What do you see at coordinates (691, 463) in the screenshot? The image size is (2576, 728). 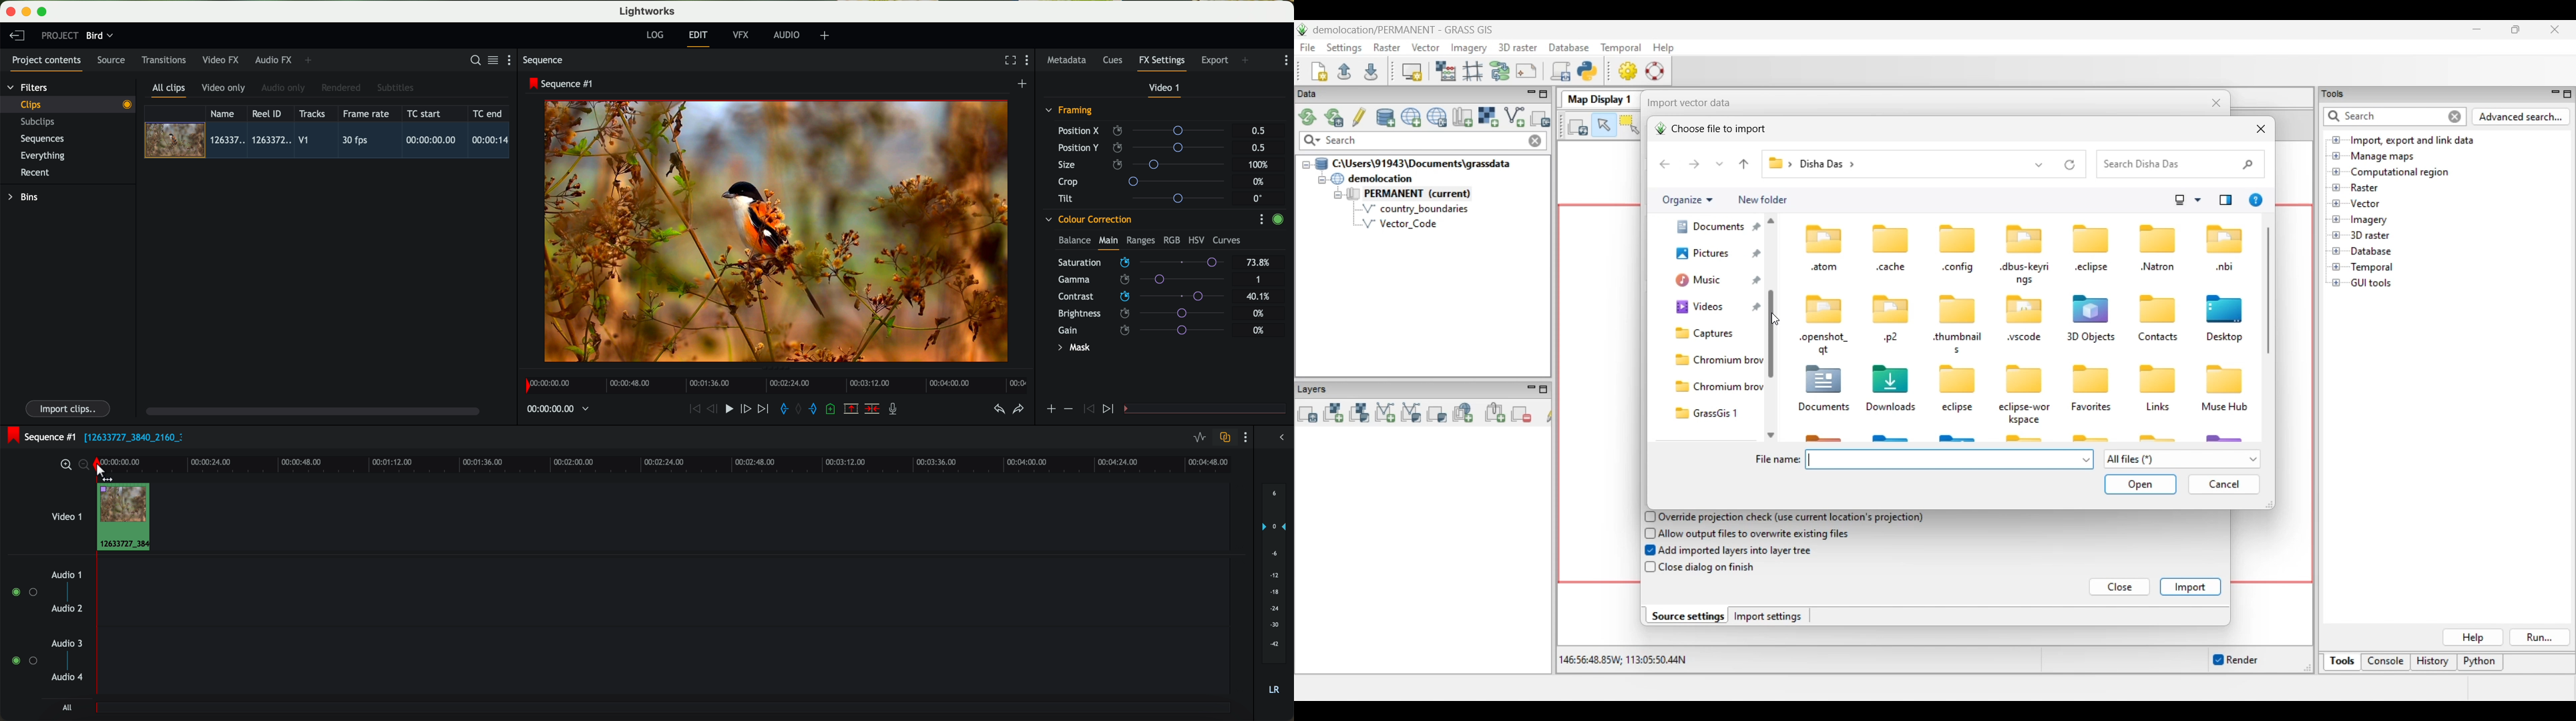 I see `timeline` at bounding box center [691, 463].